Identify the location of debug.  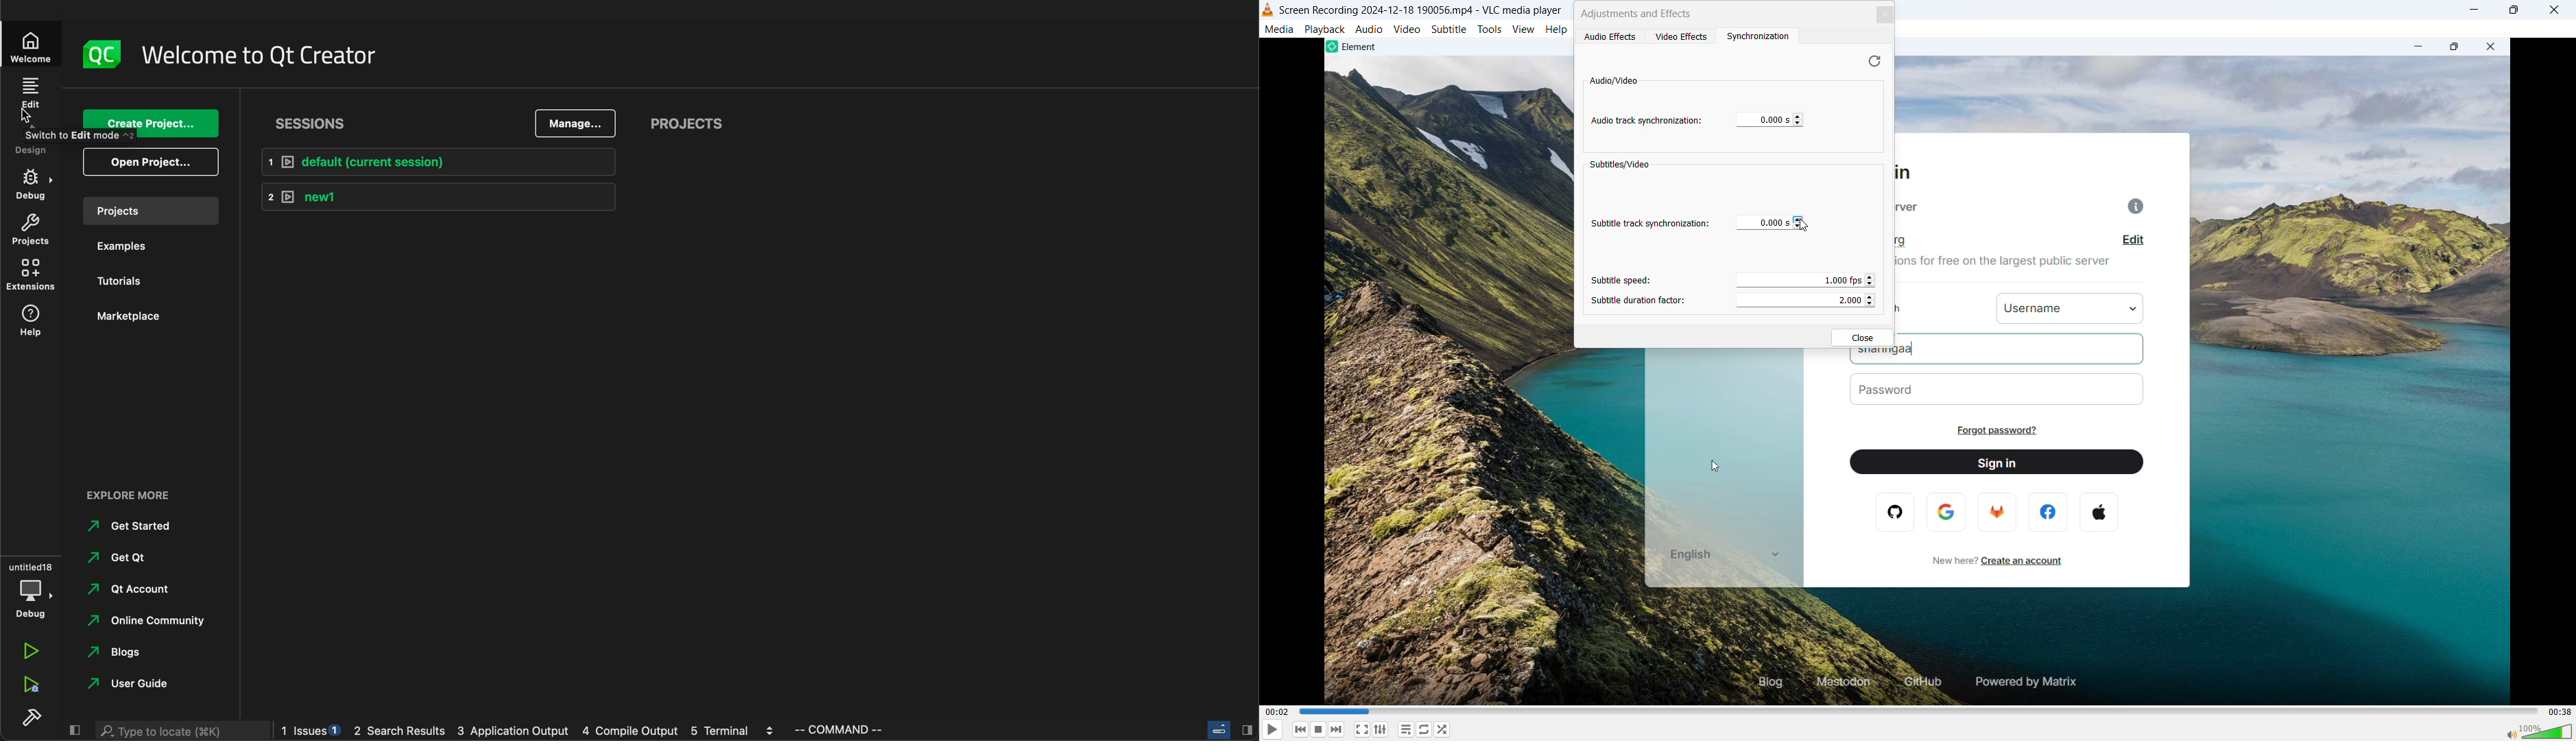
(31, 187).